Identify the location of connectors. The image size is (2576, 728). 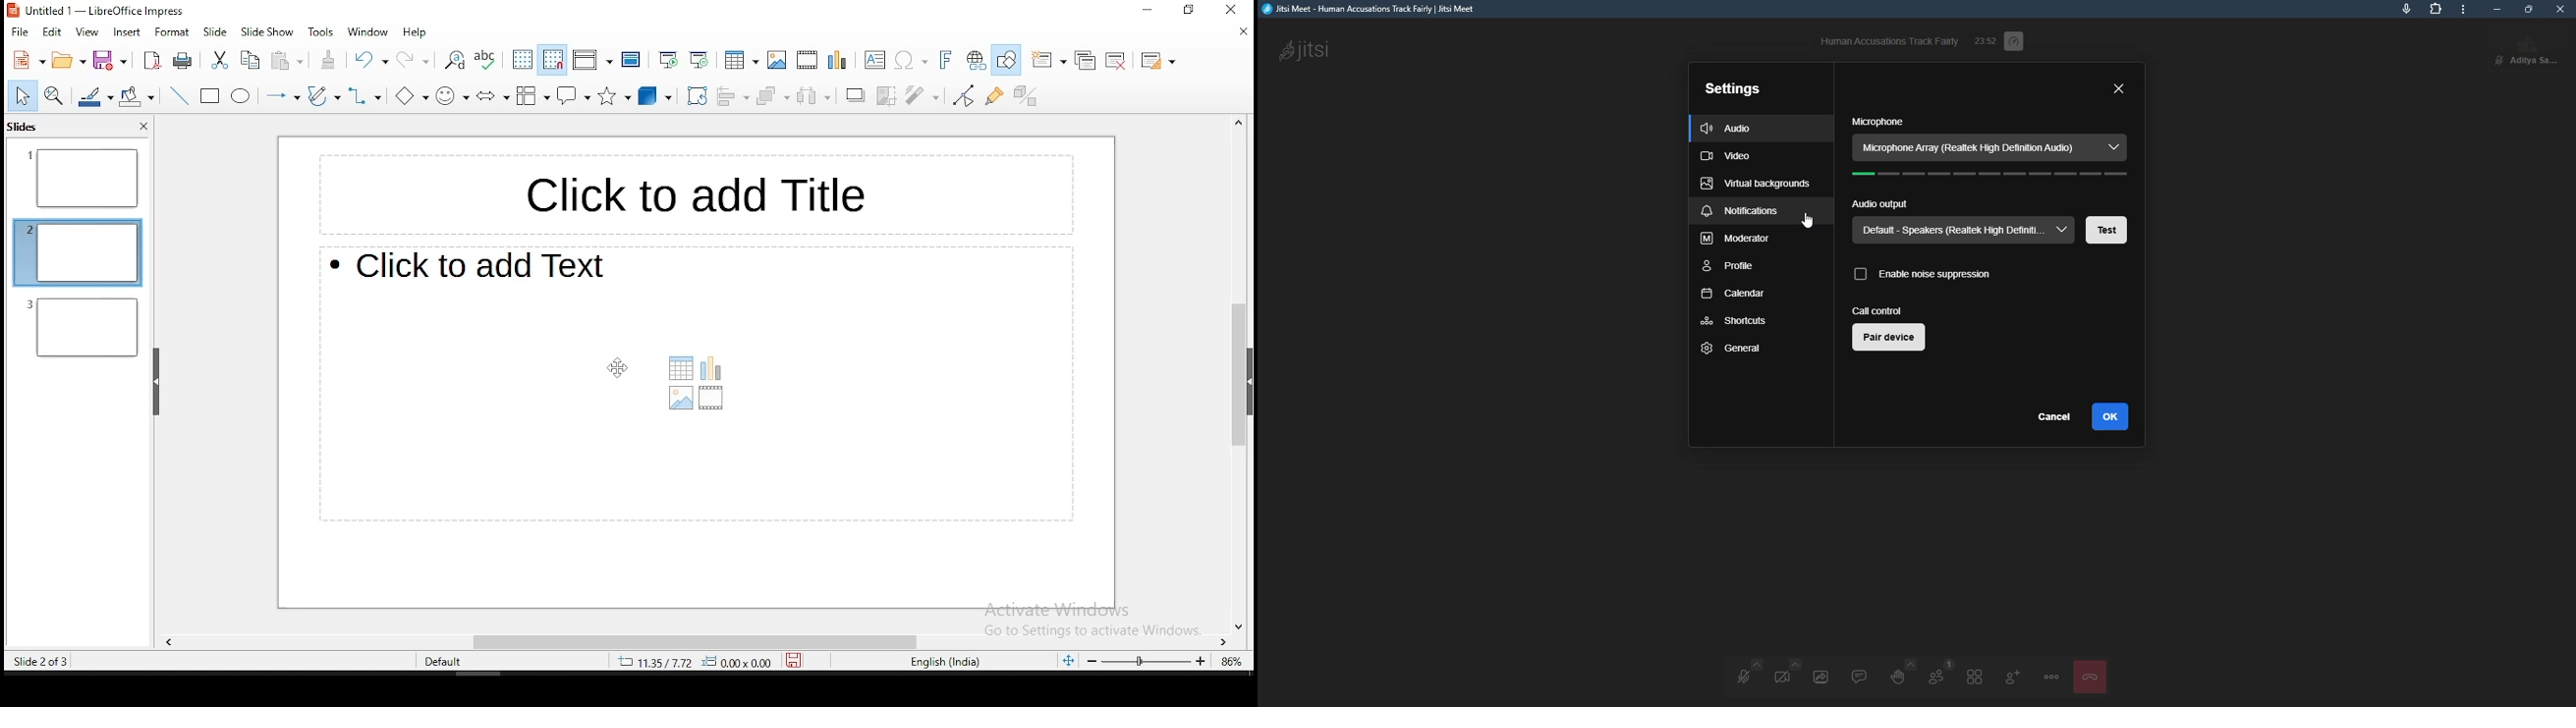
(363, 96).